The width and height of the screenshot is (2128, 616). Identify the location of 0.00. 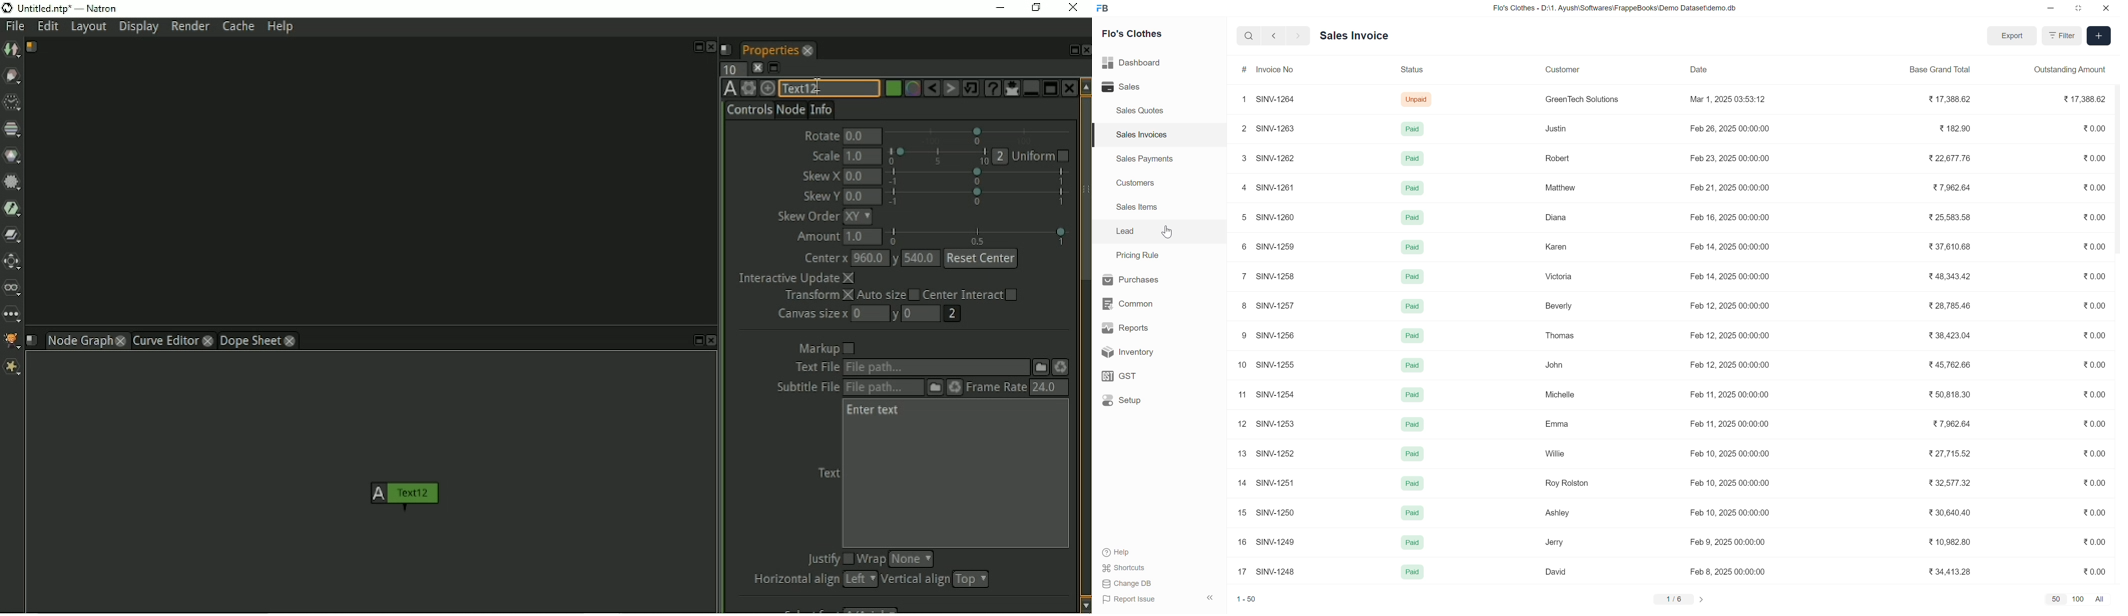
(2093, 335).